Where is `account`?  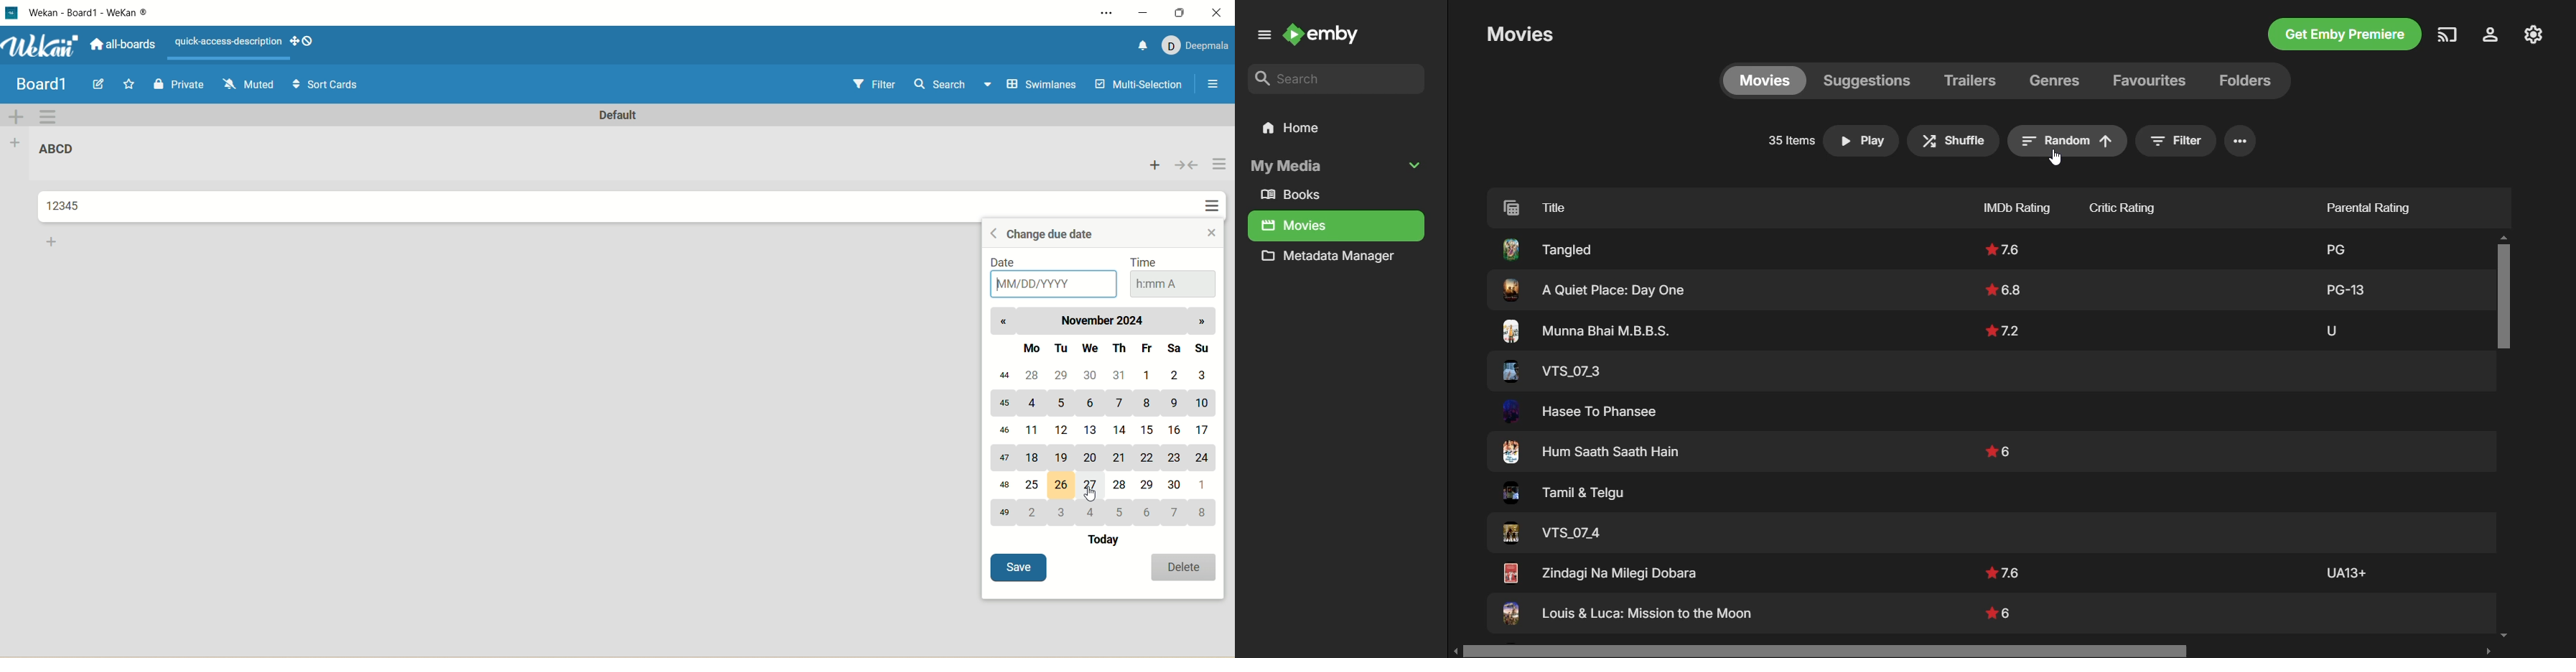
account is located at coordinates (1198, 48).